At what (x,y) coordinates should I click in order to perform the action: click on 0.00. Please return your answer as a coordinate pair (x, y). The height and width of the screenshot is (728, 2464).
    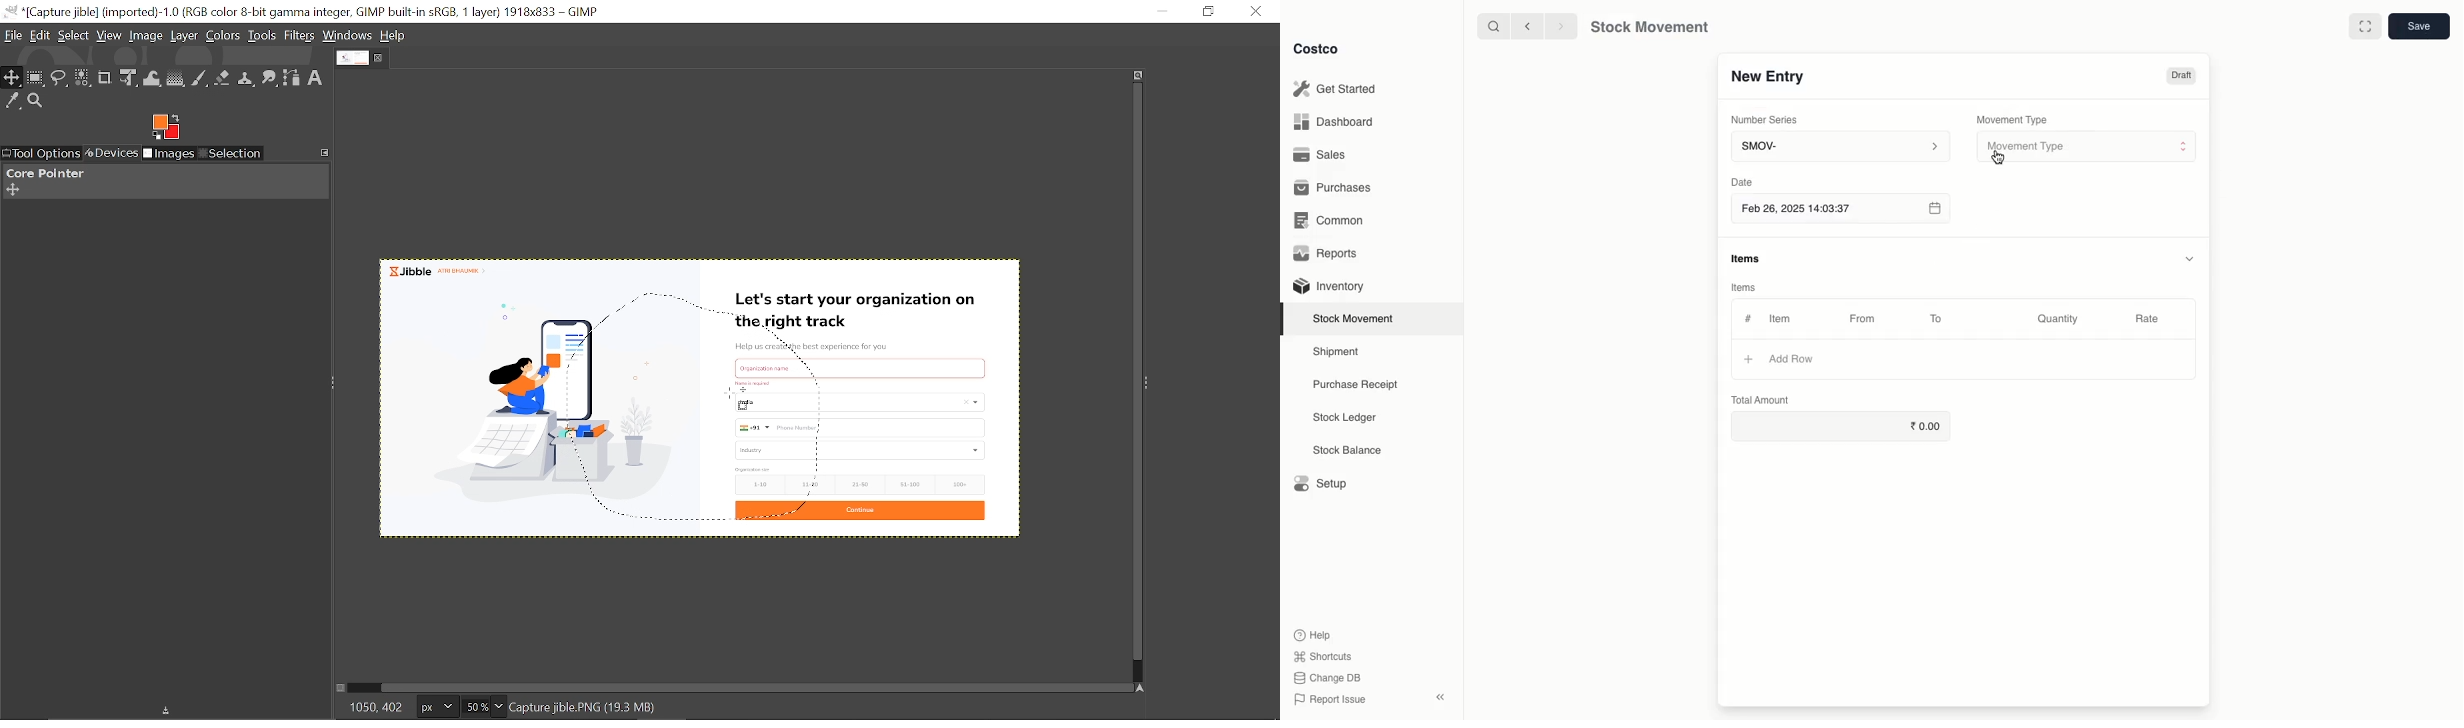
    Looking at the image, I should click on (1841, 422).